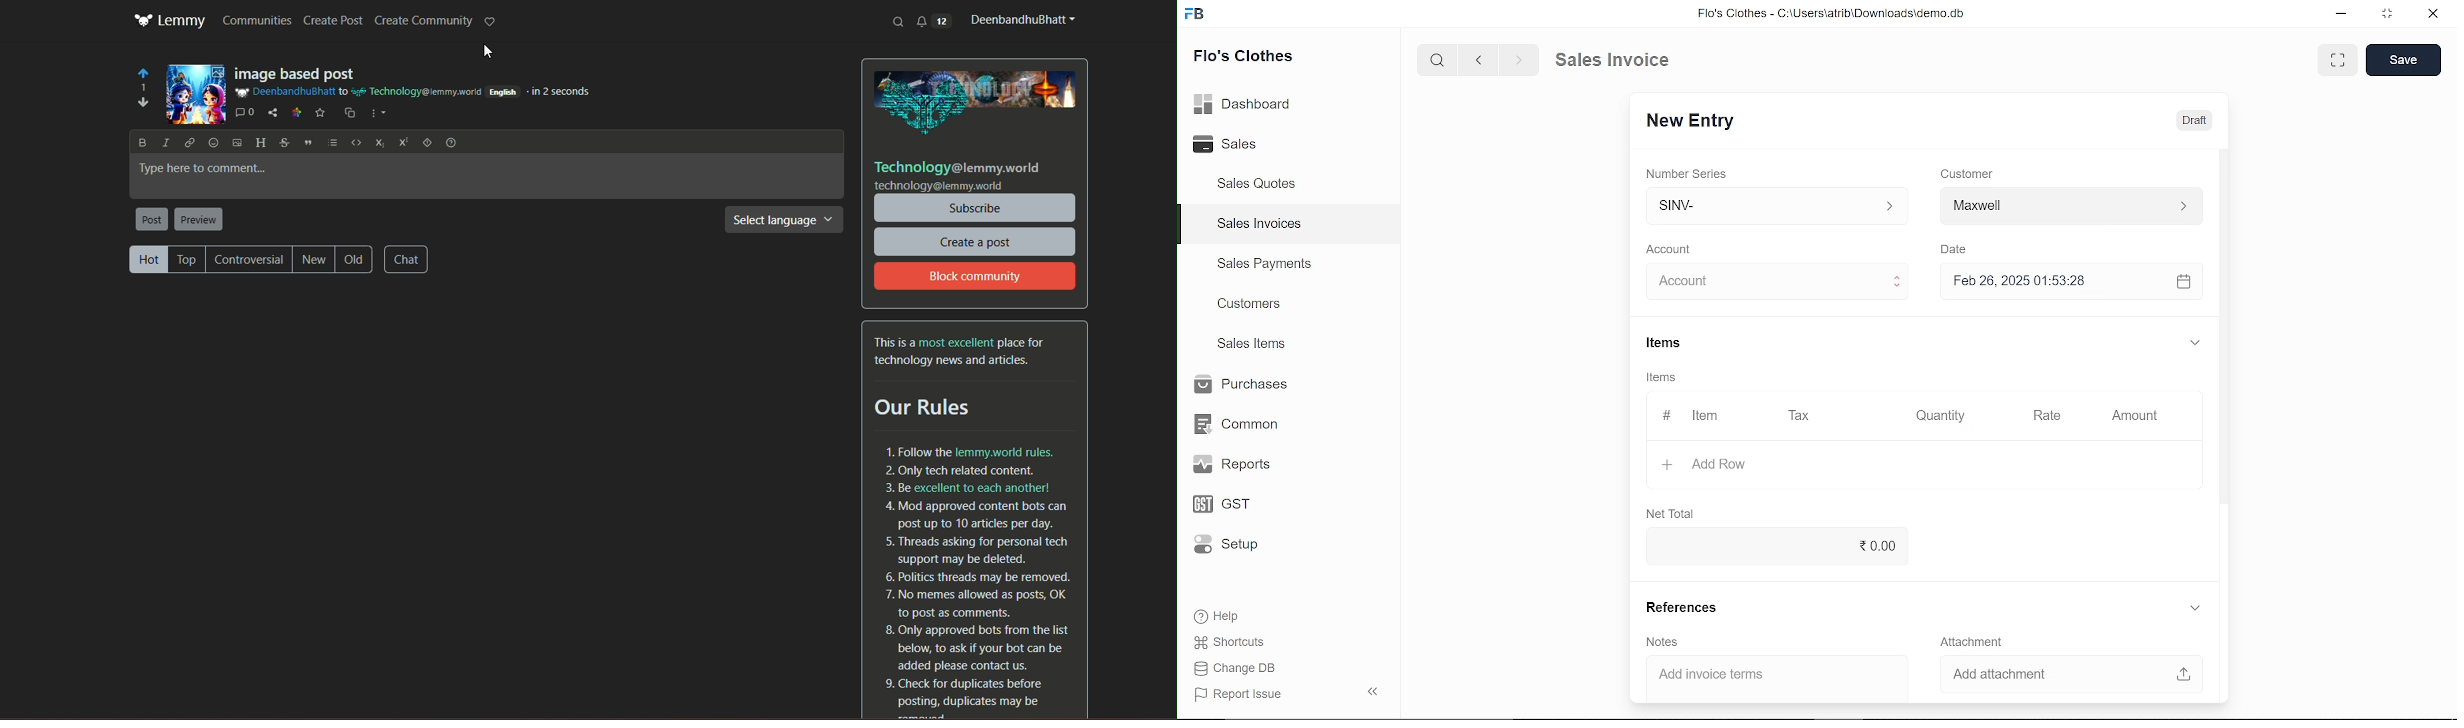 The width and height of the screenshot is (2464, 728). What do you see at coordinates (274, 111) in the screenshot?
I see `Share` at bounding box center [274, 111].